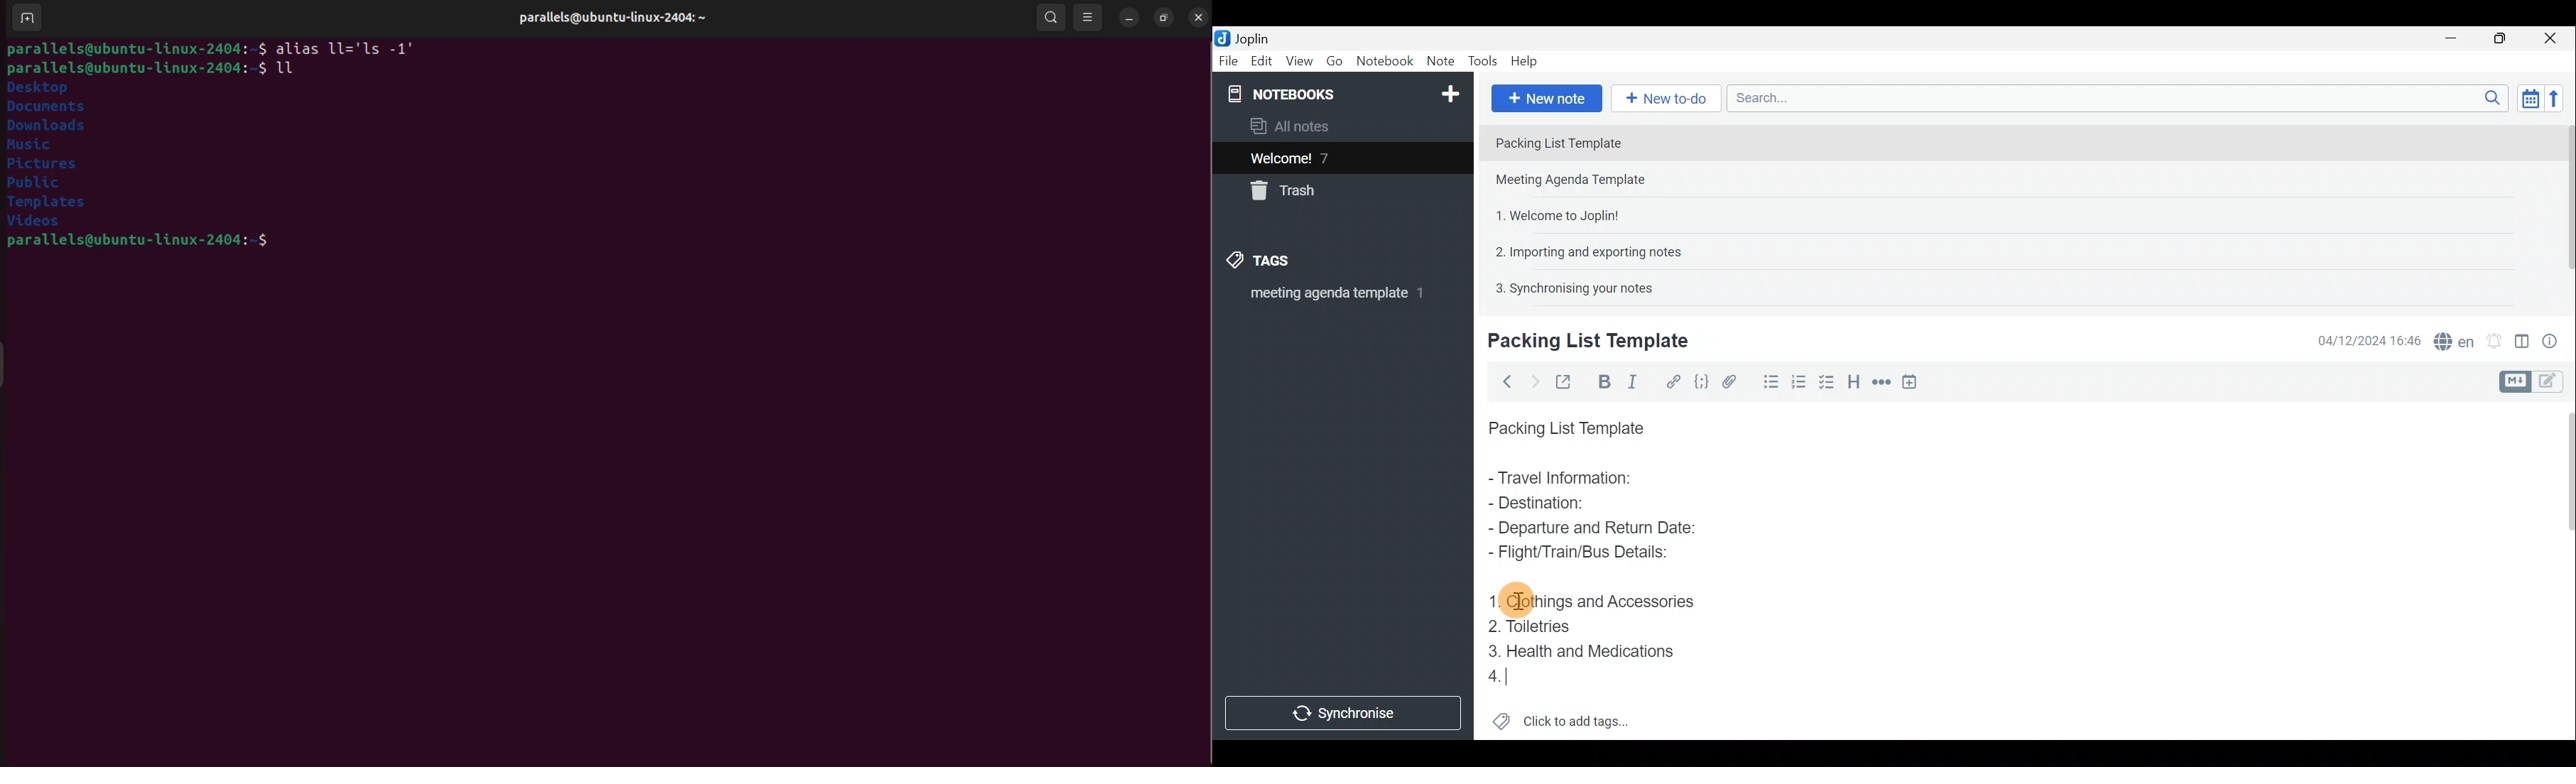 The height and width of the screenshot is (784, 2576). I want to click on Reverse sort order, so click(2559, 97).